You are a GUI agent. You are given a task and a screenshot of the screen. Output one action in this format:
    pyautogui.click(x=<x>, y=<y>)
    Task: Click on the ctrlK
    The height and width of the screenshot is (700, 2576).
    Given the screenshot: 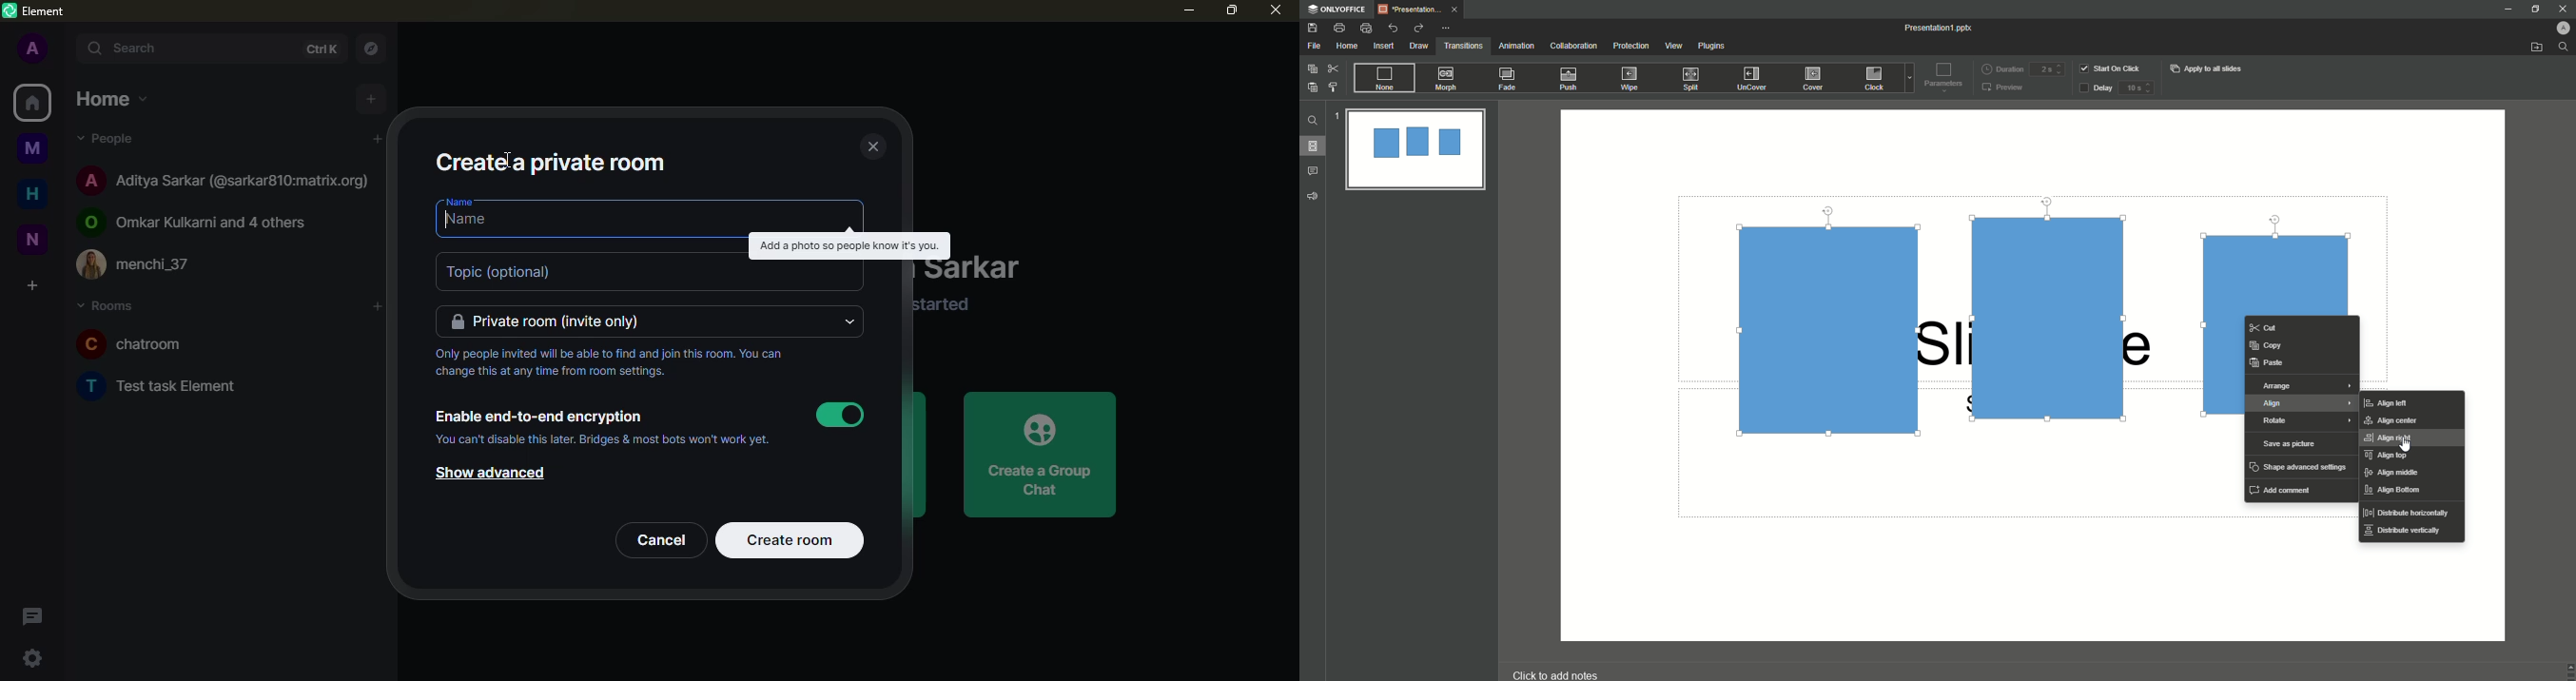 What is the action you would take?
    pyautogui.click(x=321, y=49)
    